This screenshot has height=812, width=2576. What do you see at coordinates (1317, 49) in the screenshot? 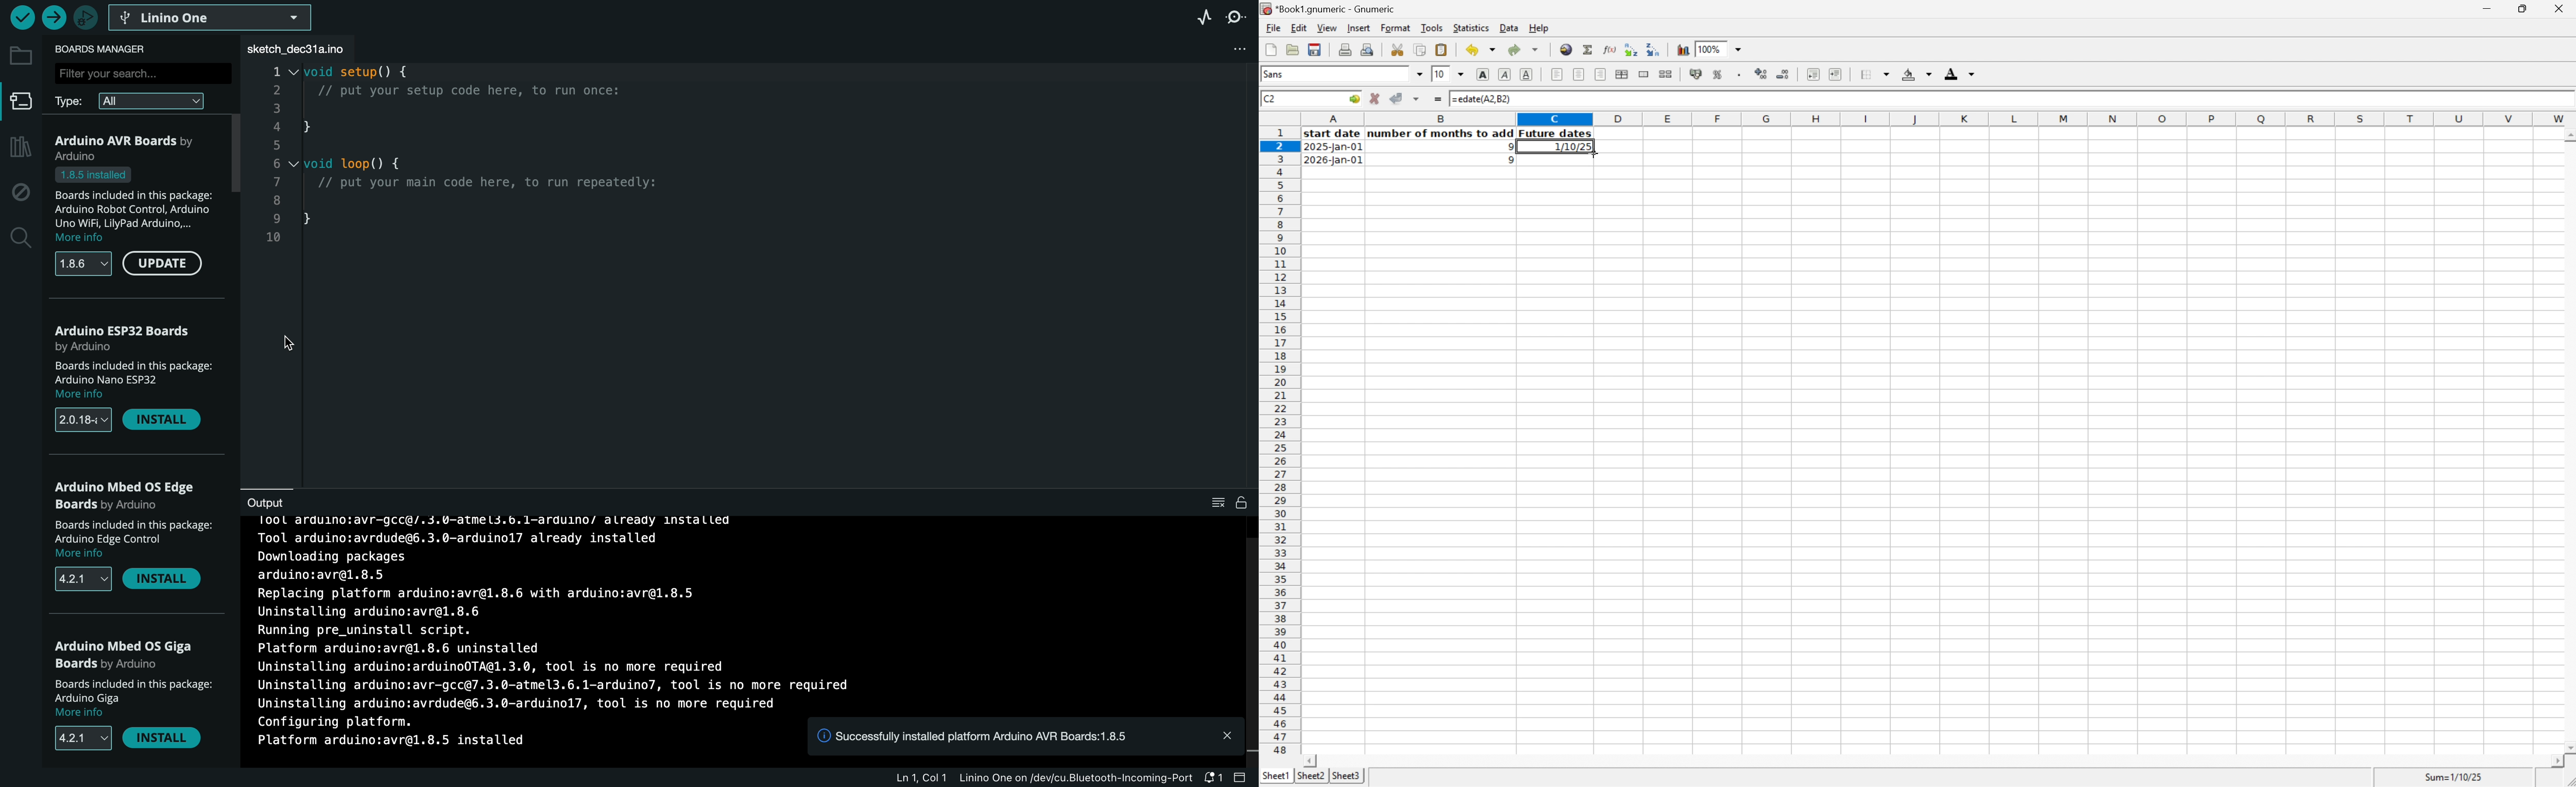
I see `Save a current workbook` at bounding box center [1317, 49].